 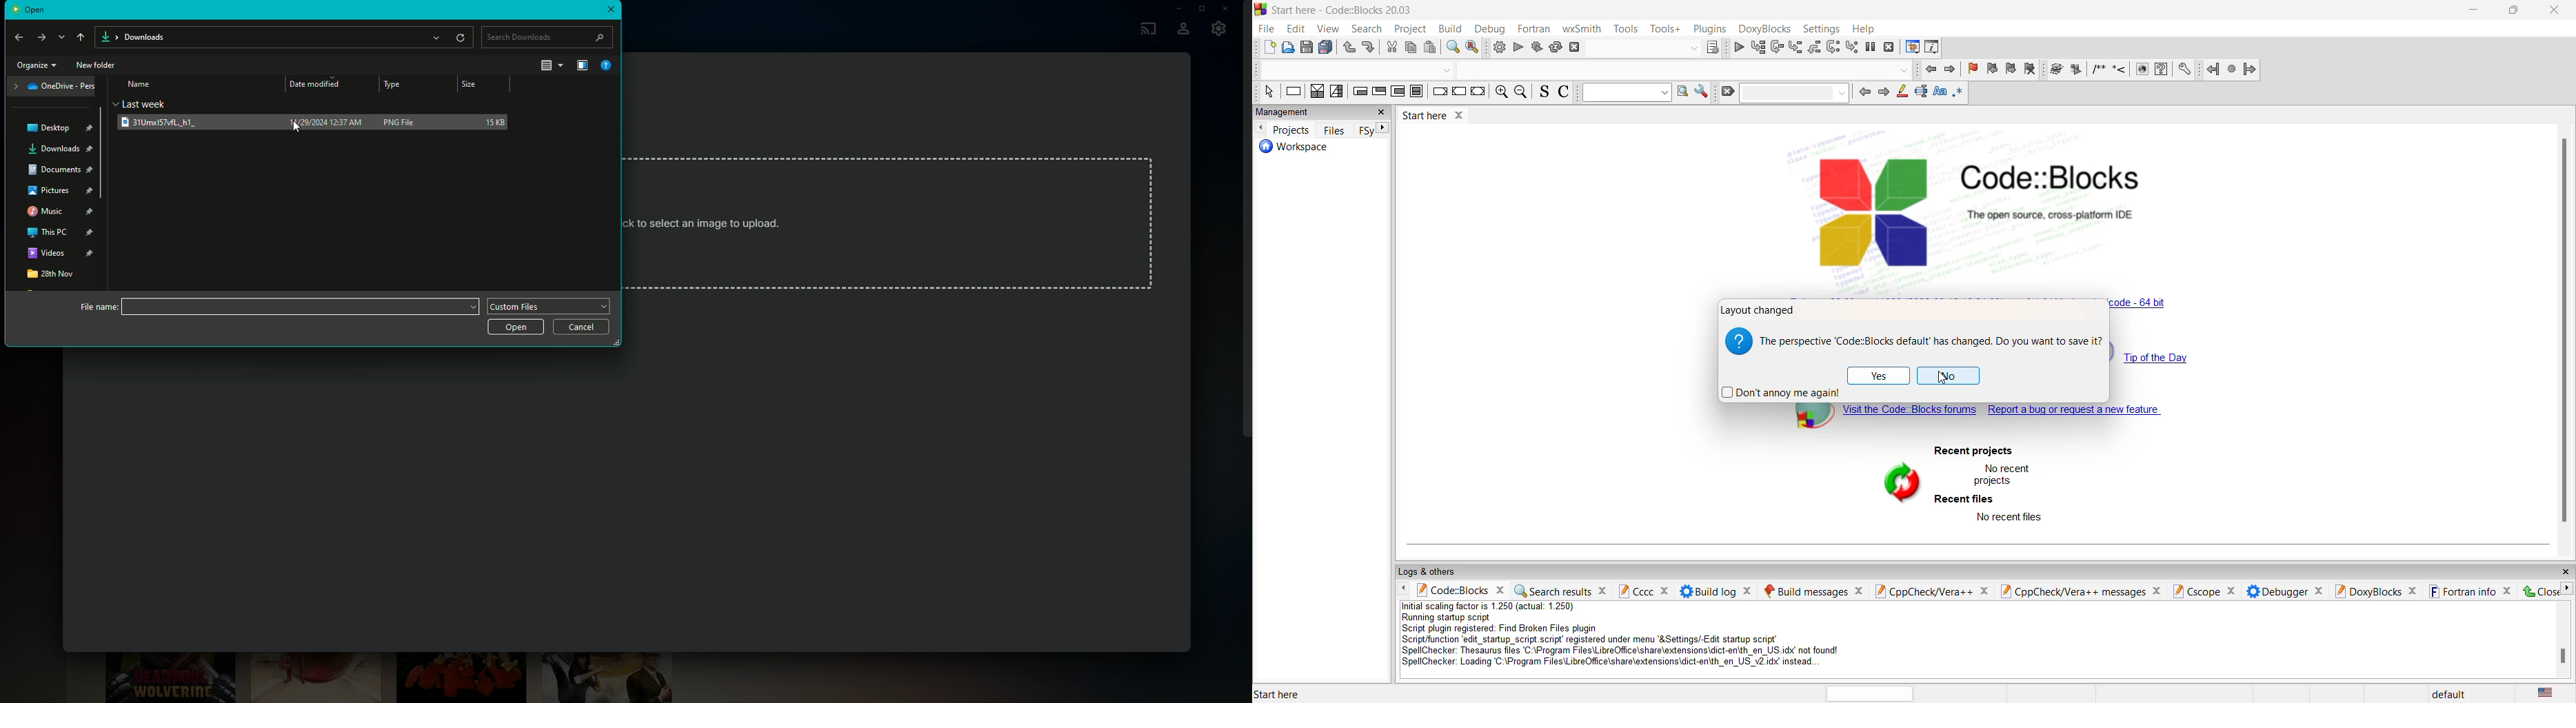 I want to click on refresh, so click(x=1898, y=485).